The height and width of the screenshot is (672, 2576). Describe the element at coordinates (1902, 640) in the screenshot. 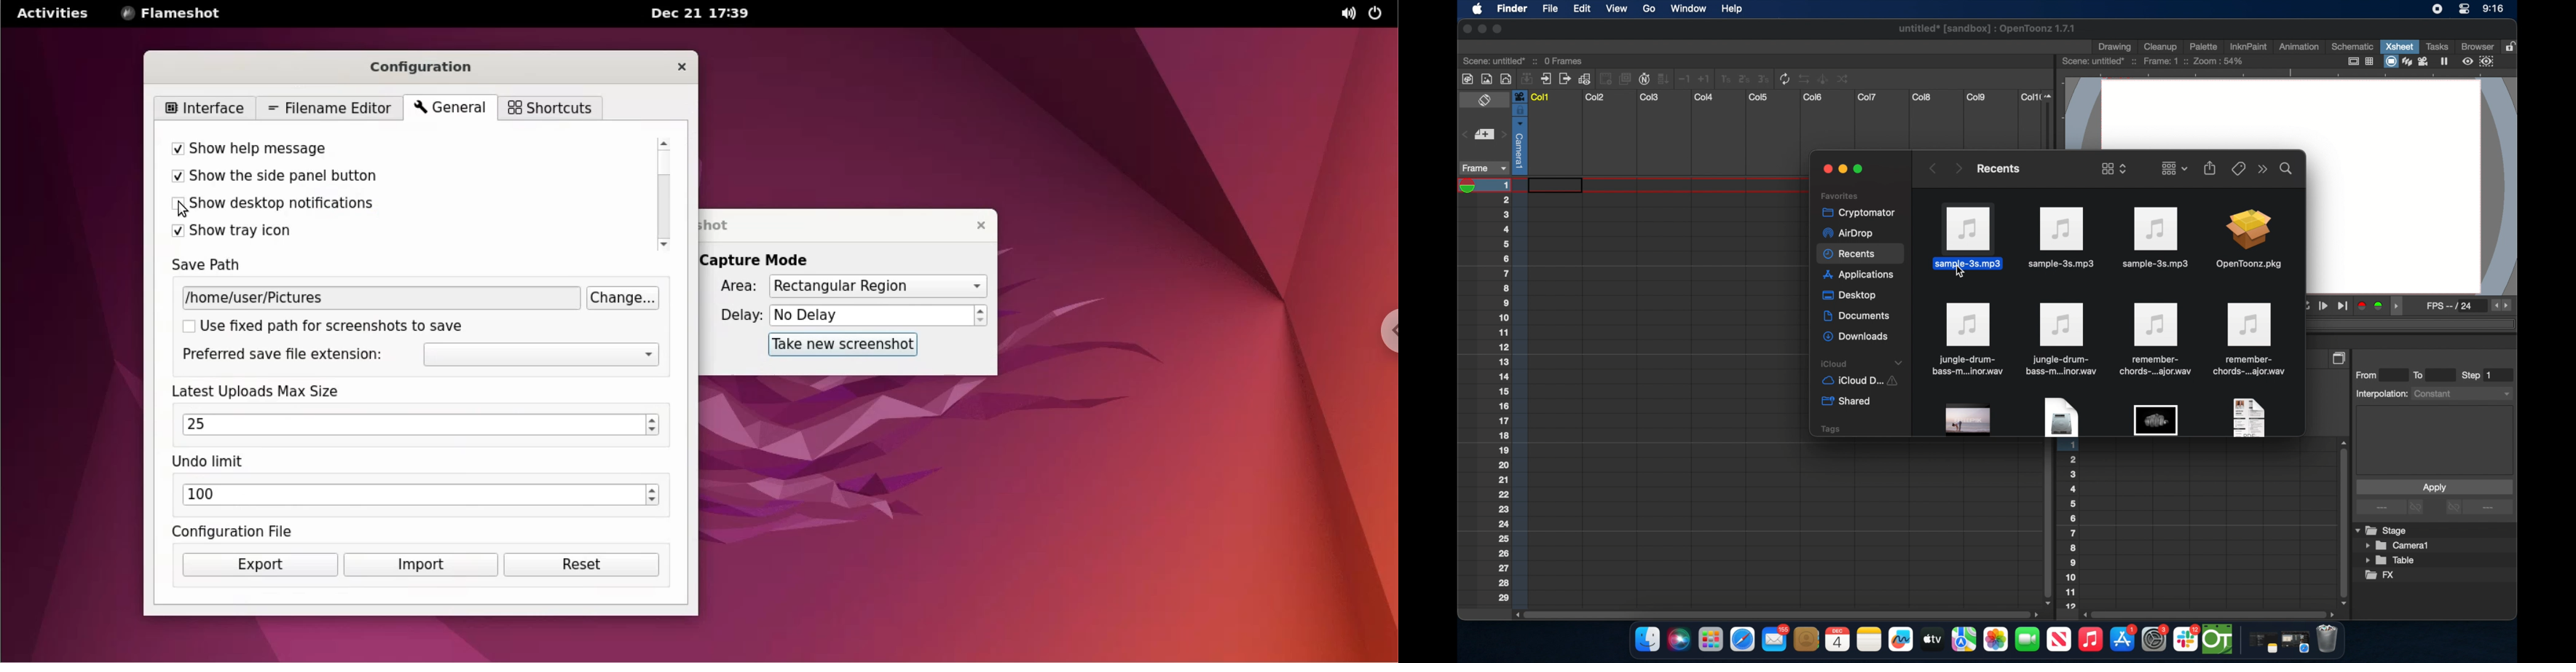

I see `freeform` at that location.